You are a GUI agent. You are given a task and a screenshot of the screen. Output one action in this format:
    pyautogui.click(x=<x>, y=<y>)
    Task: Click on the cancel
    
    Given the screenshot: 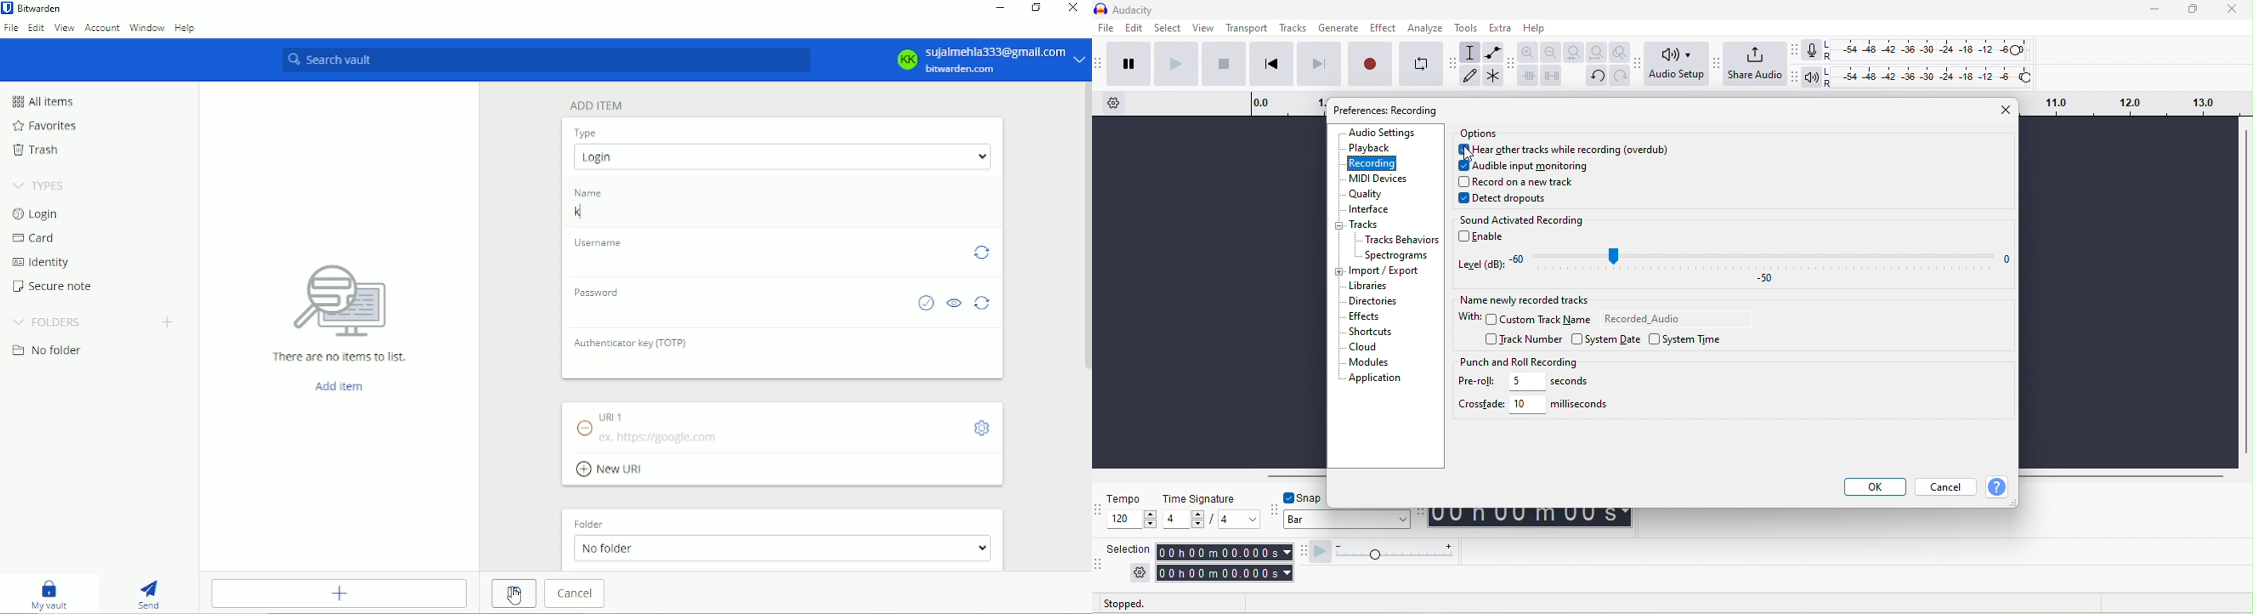 What is the action you would take?
    pyautogui.click(x=1946, y=486)
    